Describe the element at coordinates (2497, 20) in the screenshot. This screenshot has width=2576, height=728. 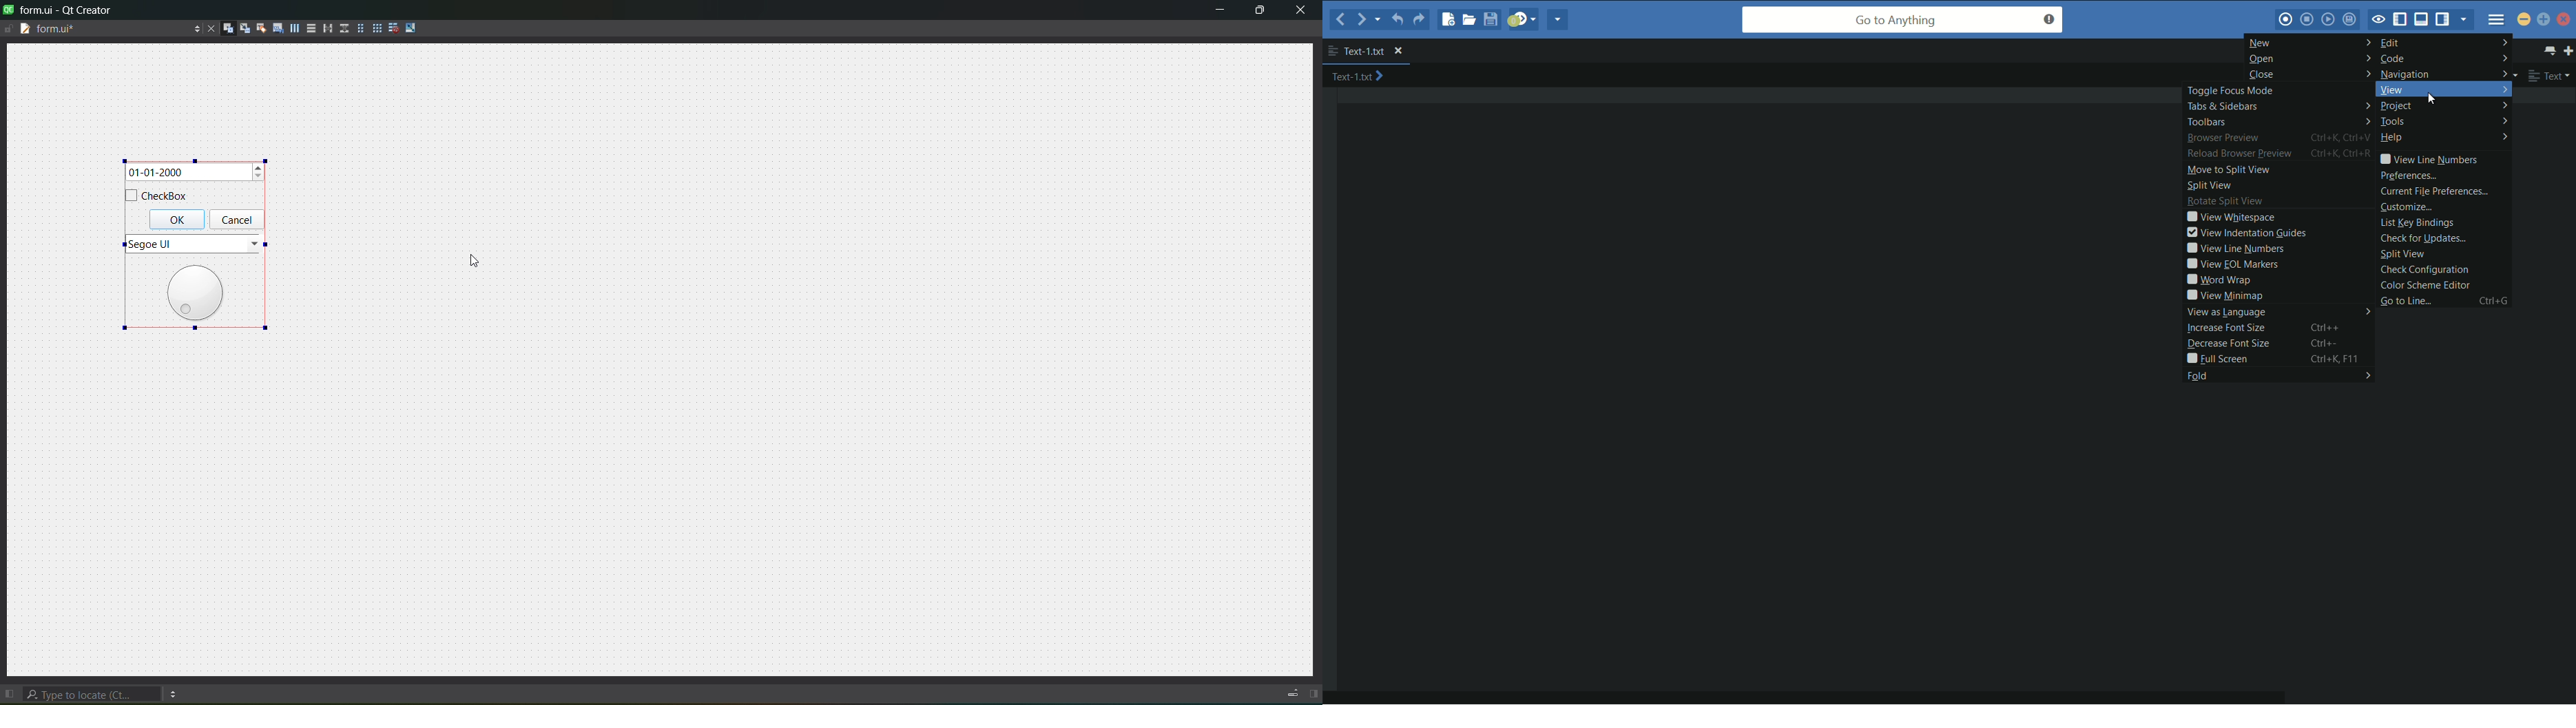
I see `menu` at that location.